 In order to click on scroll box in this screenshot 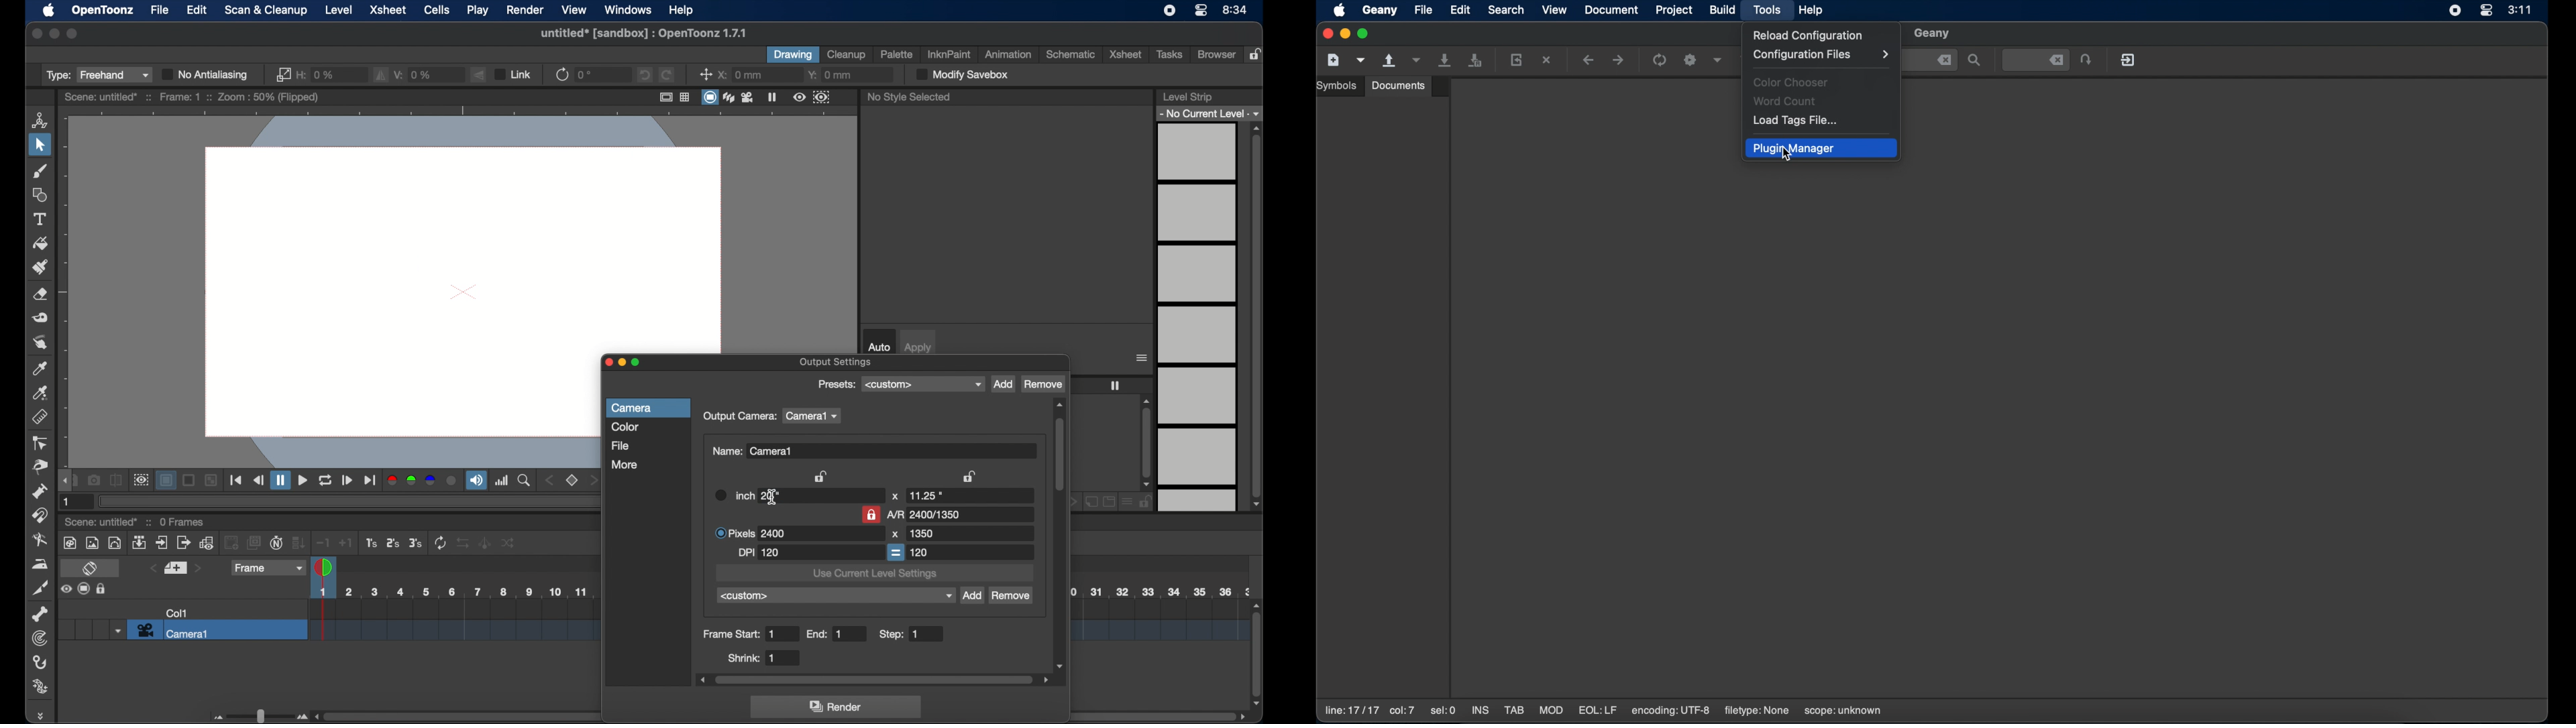, I will do `click(1060, 535)`.